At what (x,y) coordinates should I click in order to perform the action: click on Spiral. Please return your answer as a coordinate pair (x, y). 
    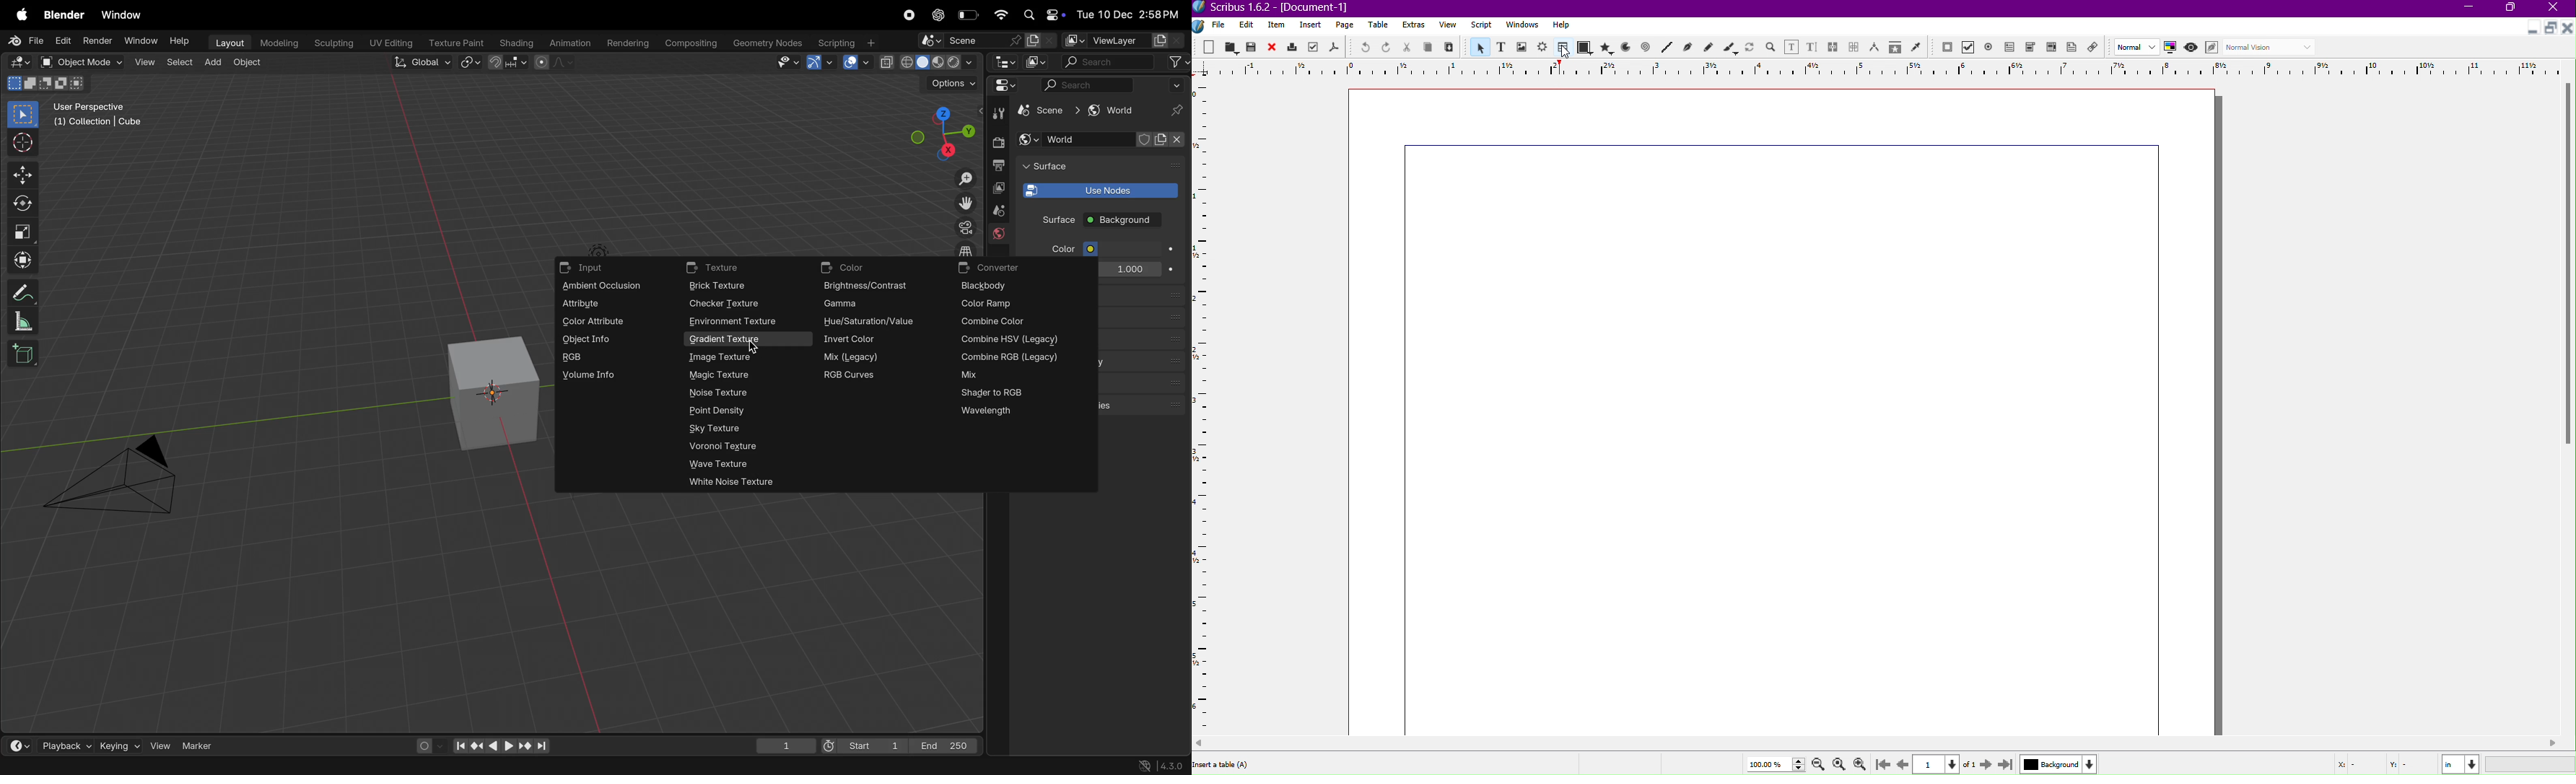
    Looking at the image, I should click on (1646, 48).